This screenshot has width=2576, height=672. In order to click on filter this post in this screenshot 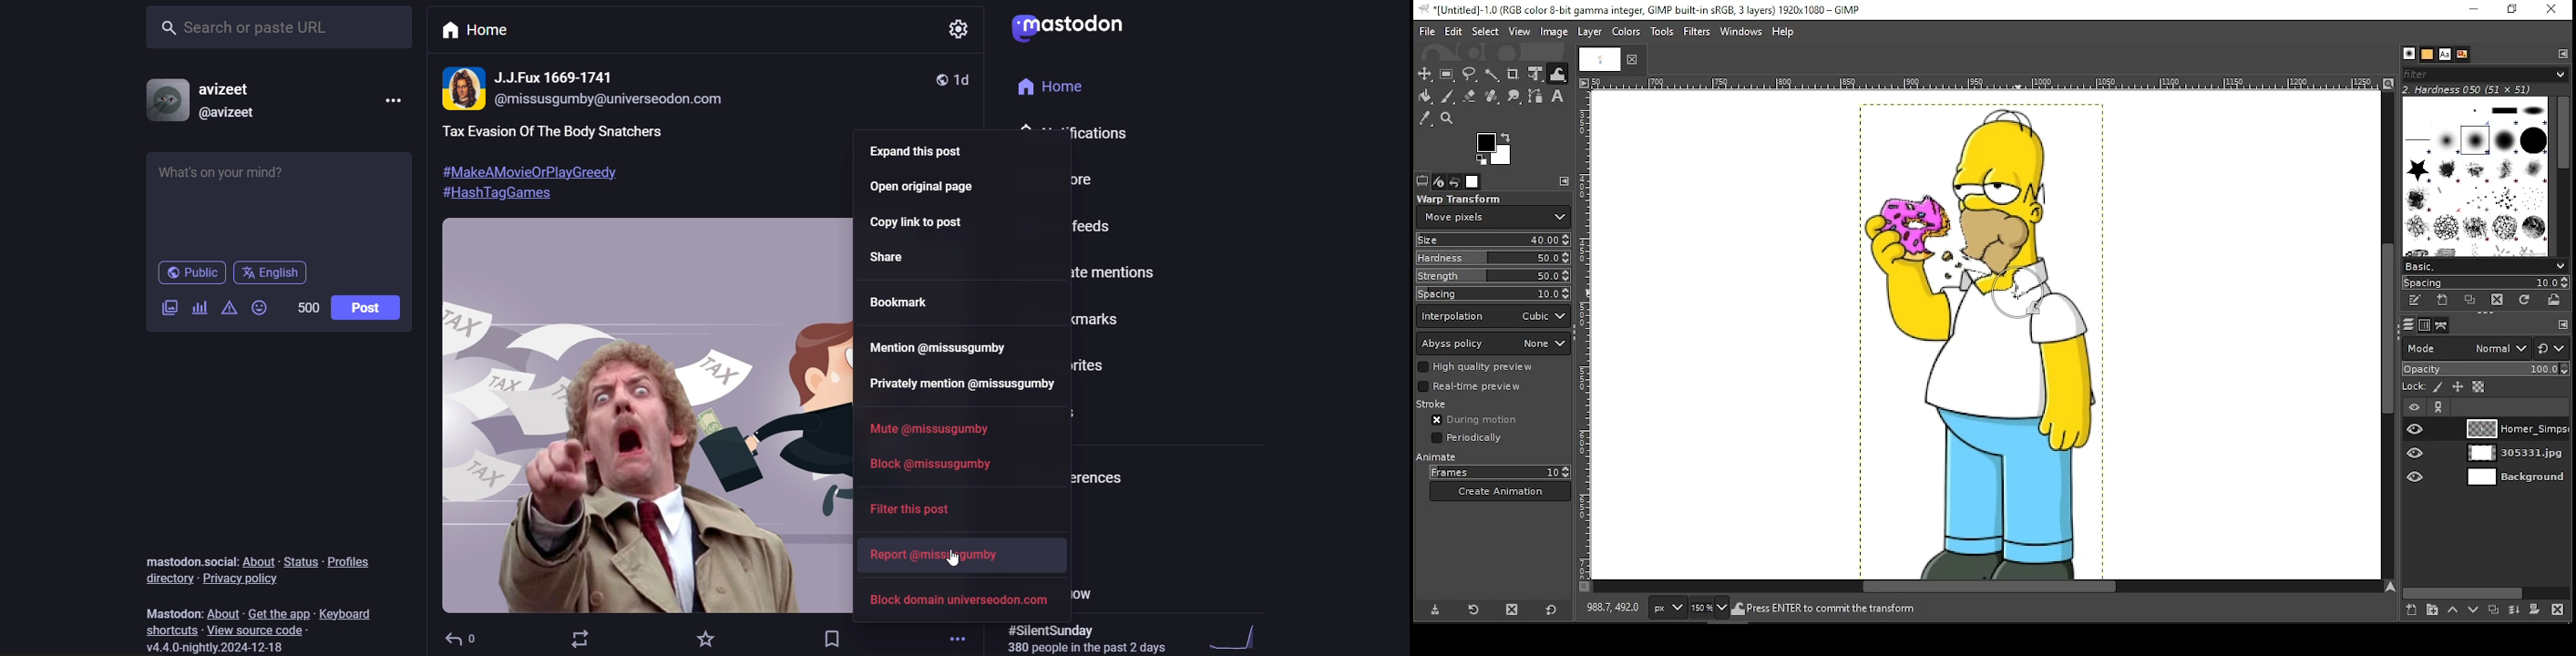, I will do `click(912, 509)`.